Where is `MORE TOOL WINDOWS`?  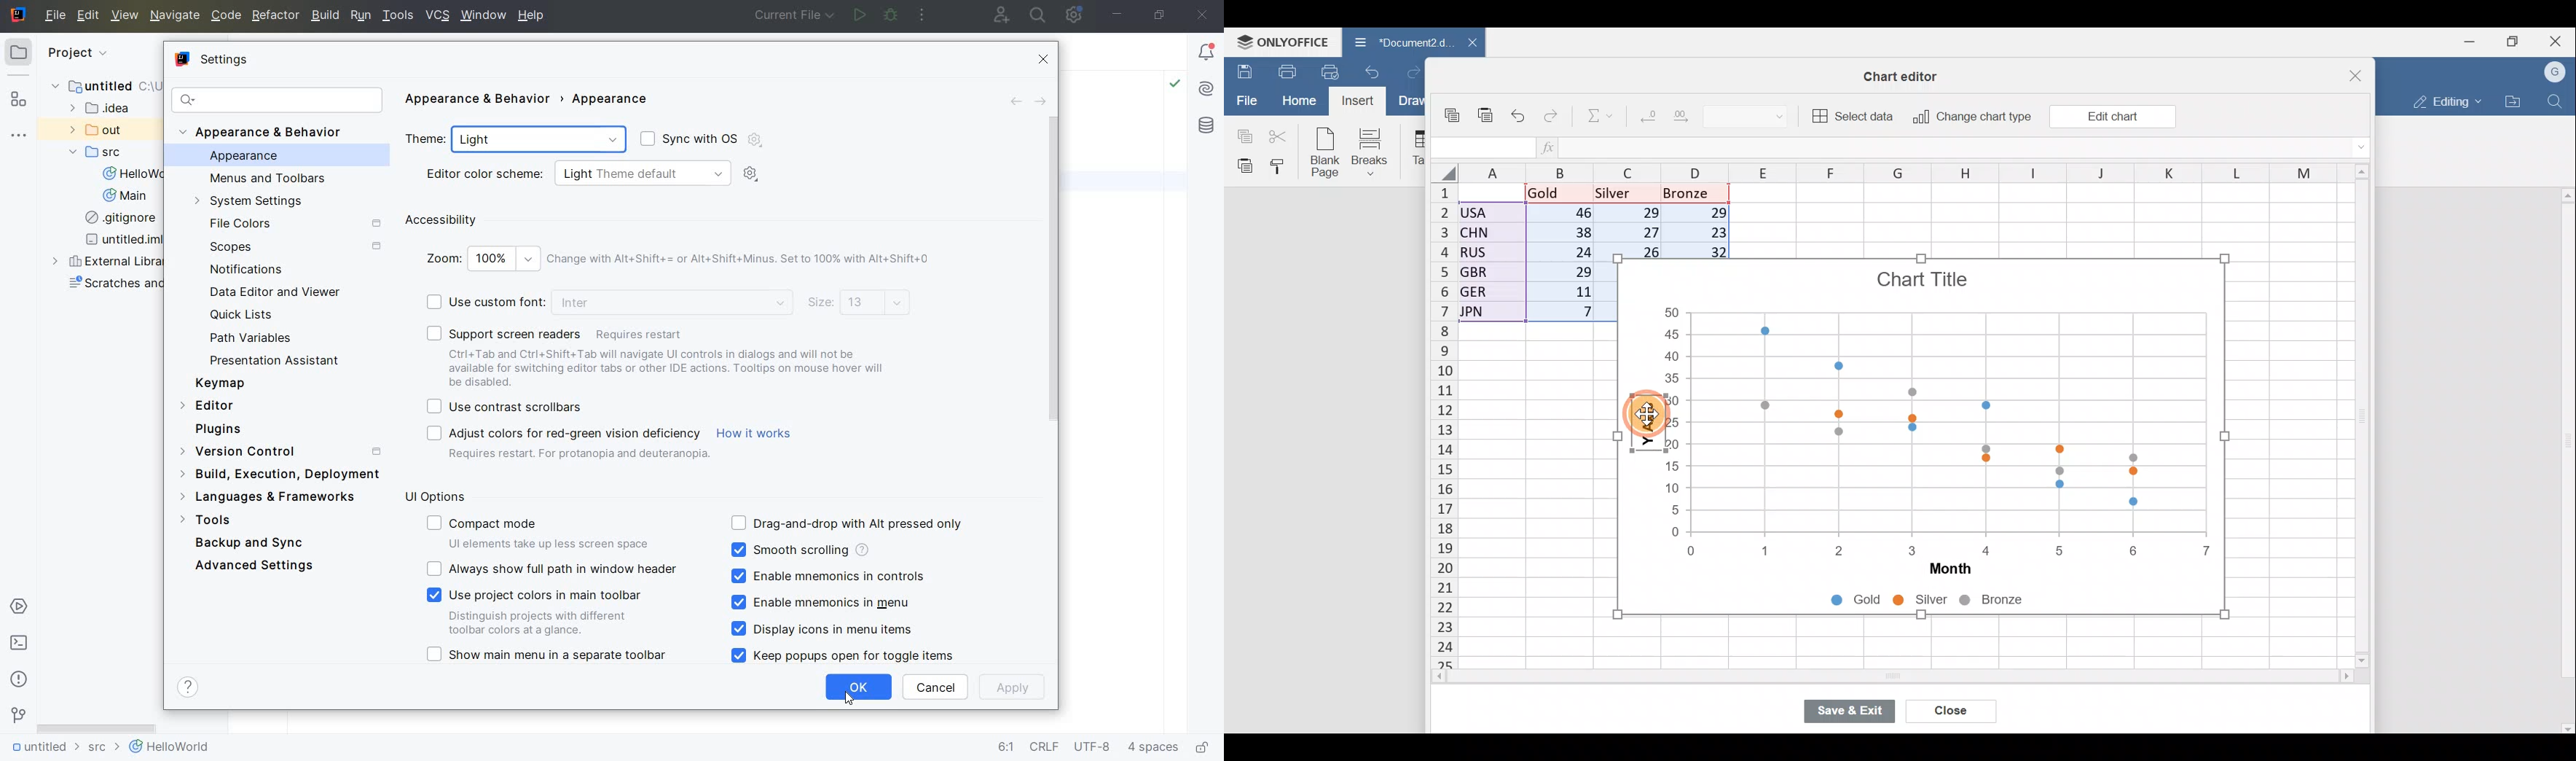
MORE TOOL WINDOWS is located at coordinates (17, 136).